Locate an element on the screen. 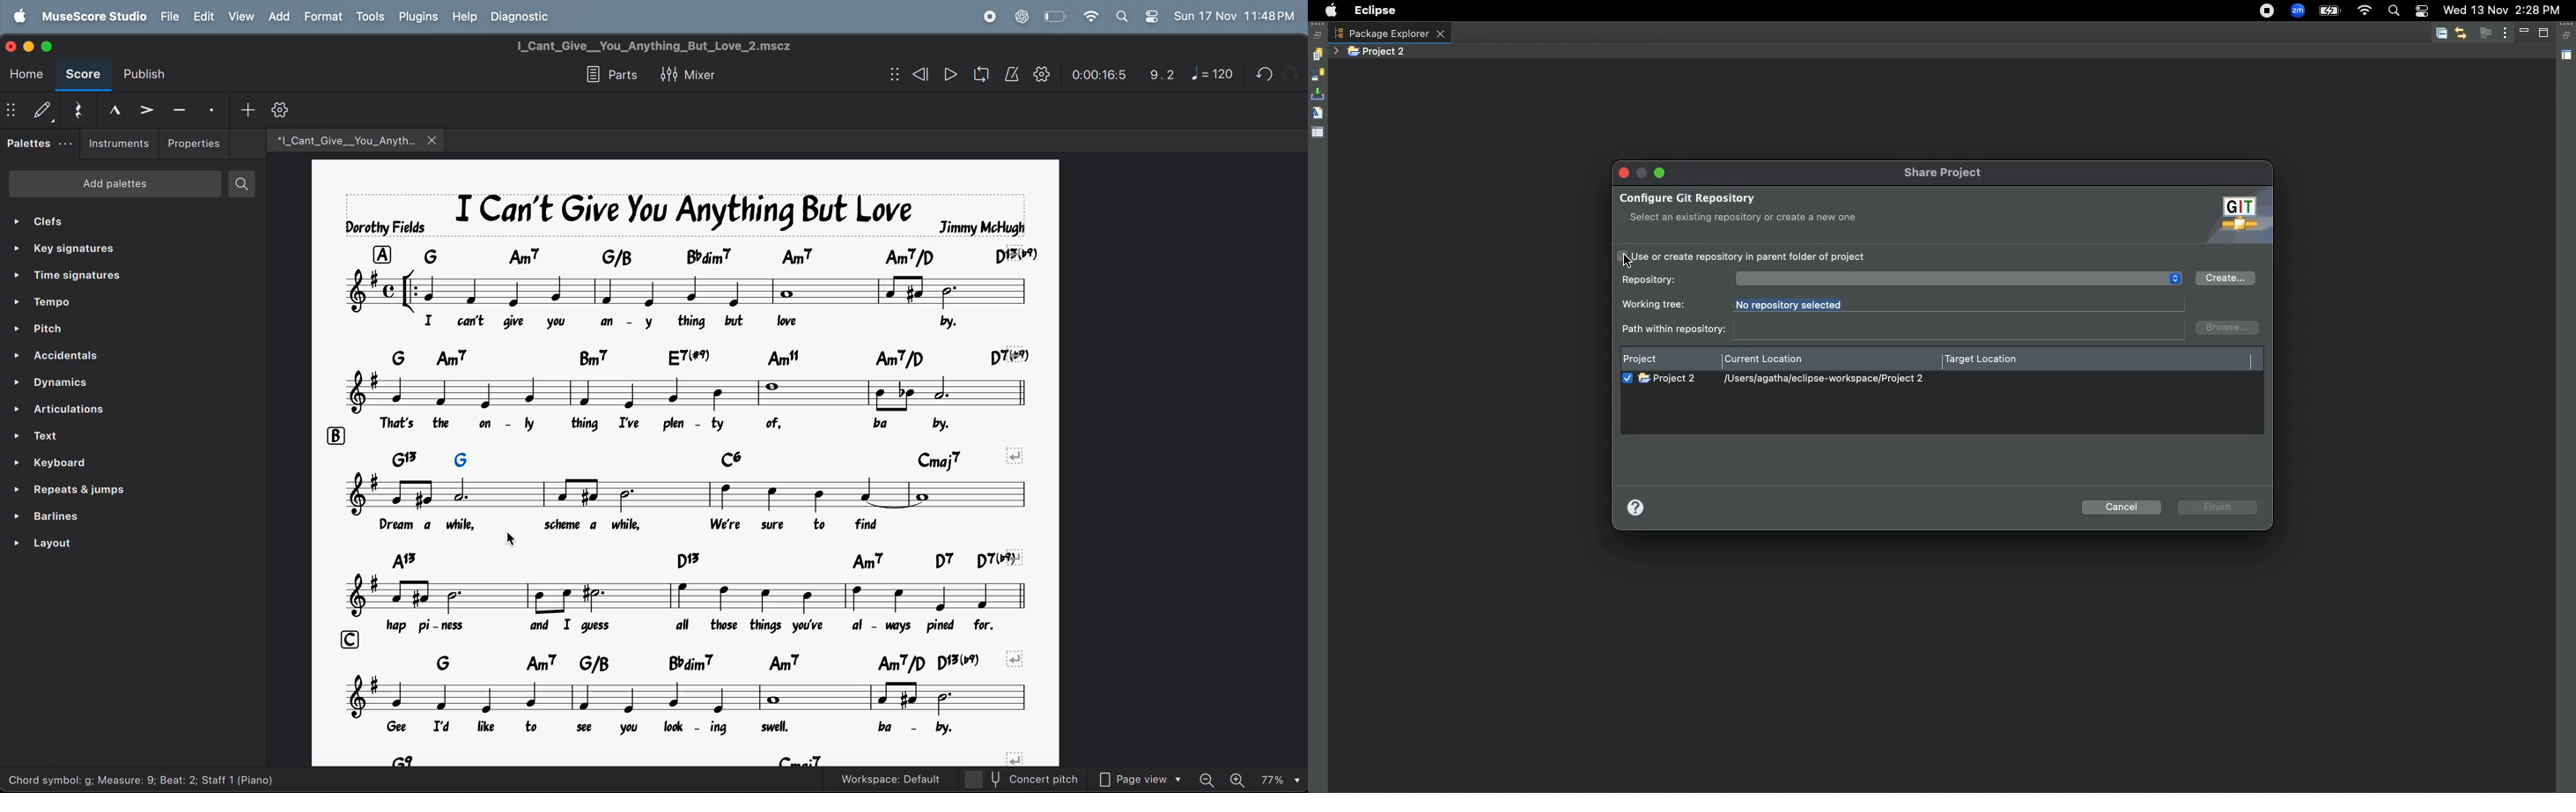  record is located at coordinates (989, 17).